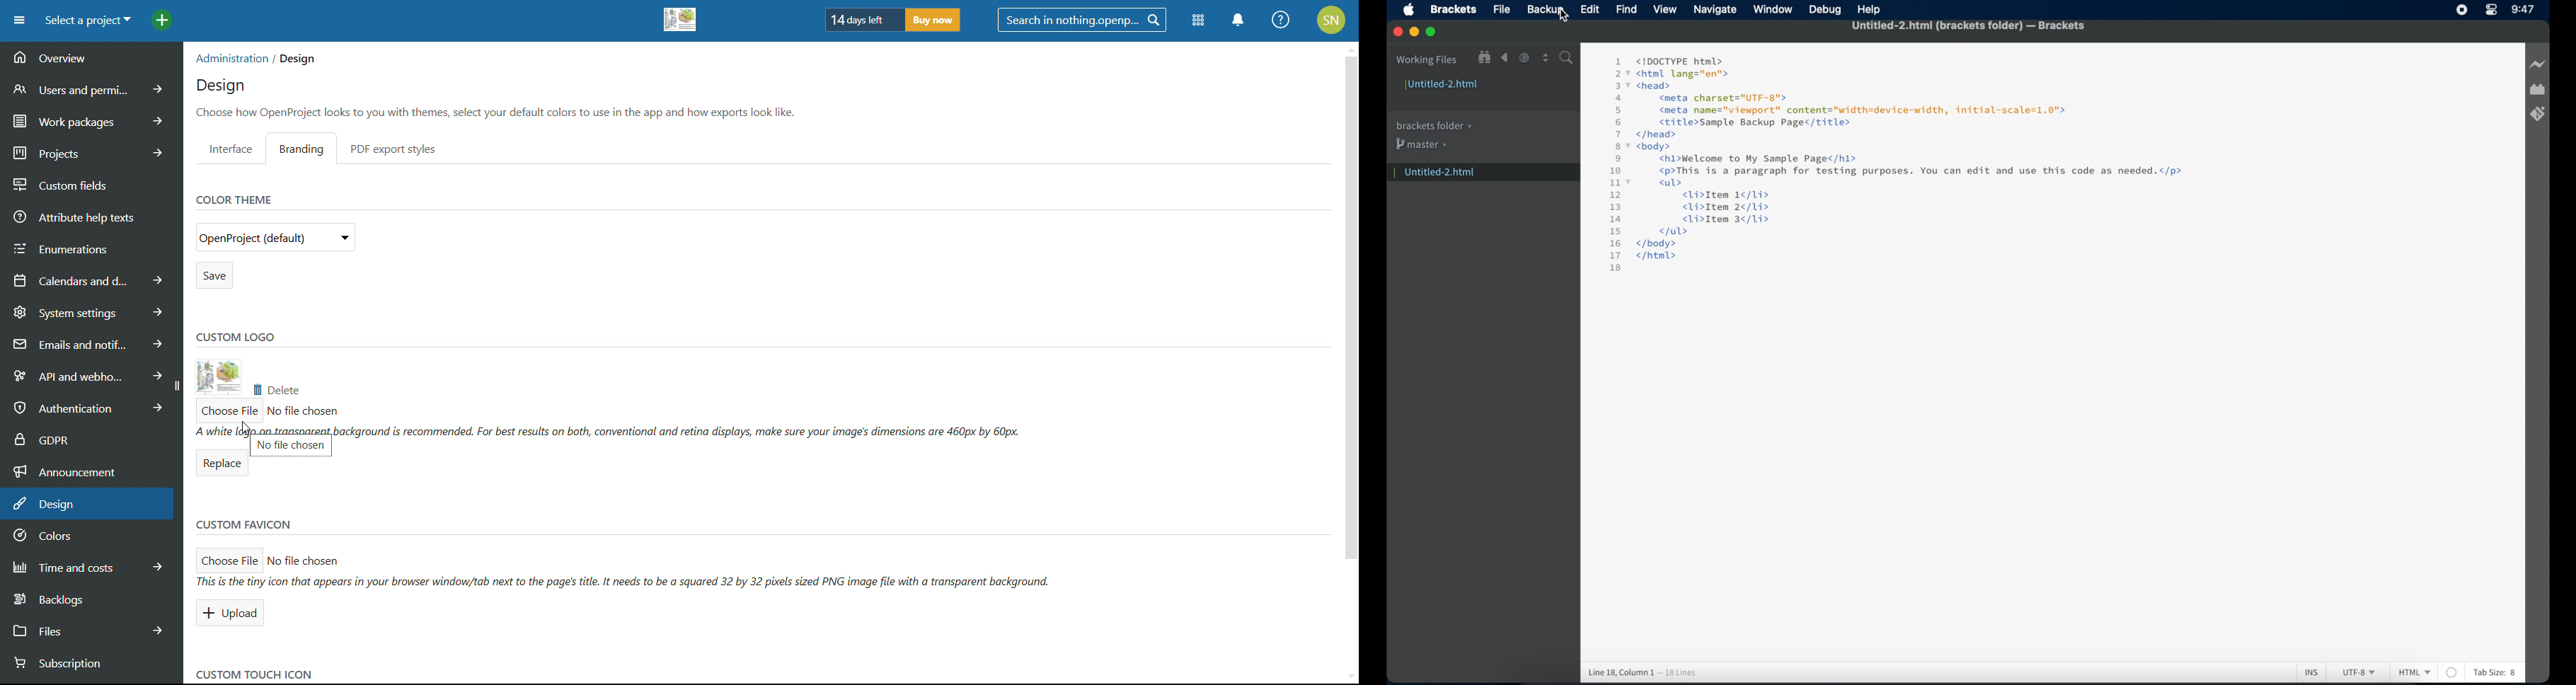  I want to click on no file chosen, so click(293, 448).